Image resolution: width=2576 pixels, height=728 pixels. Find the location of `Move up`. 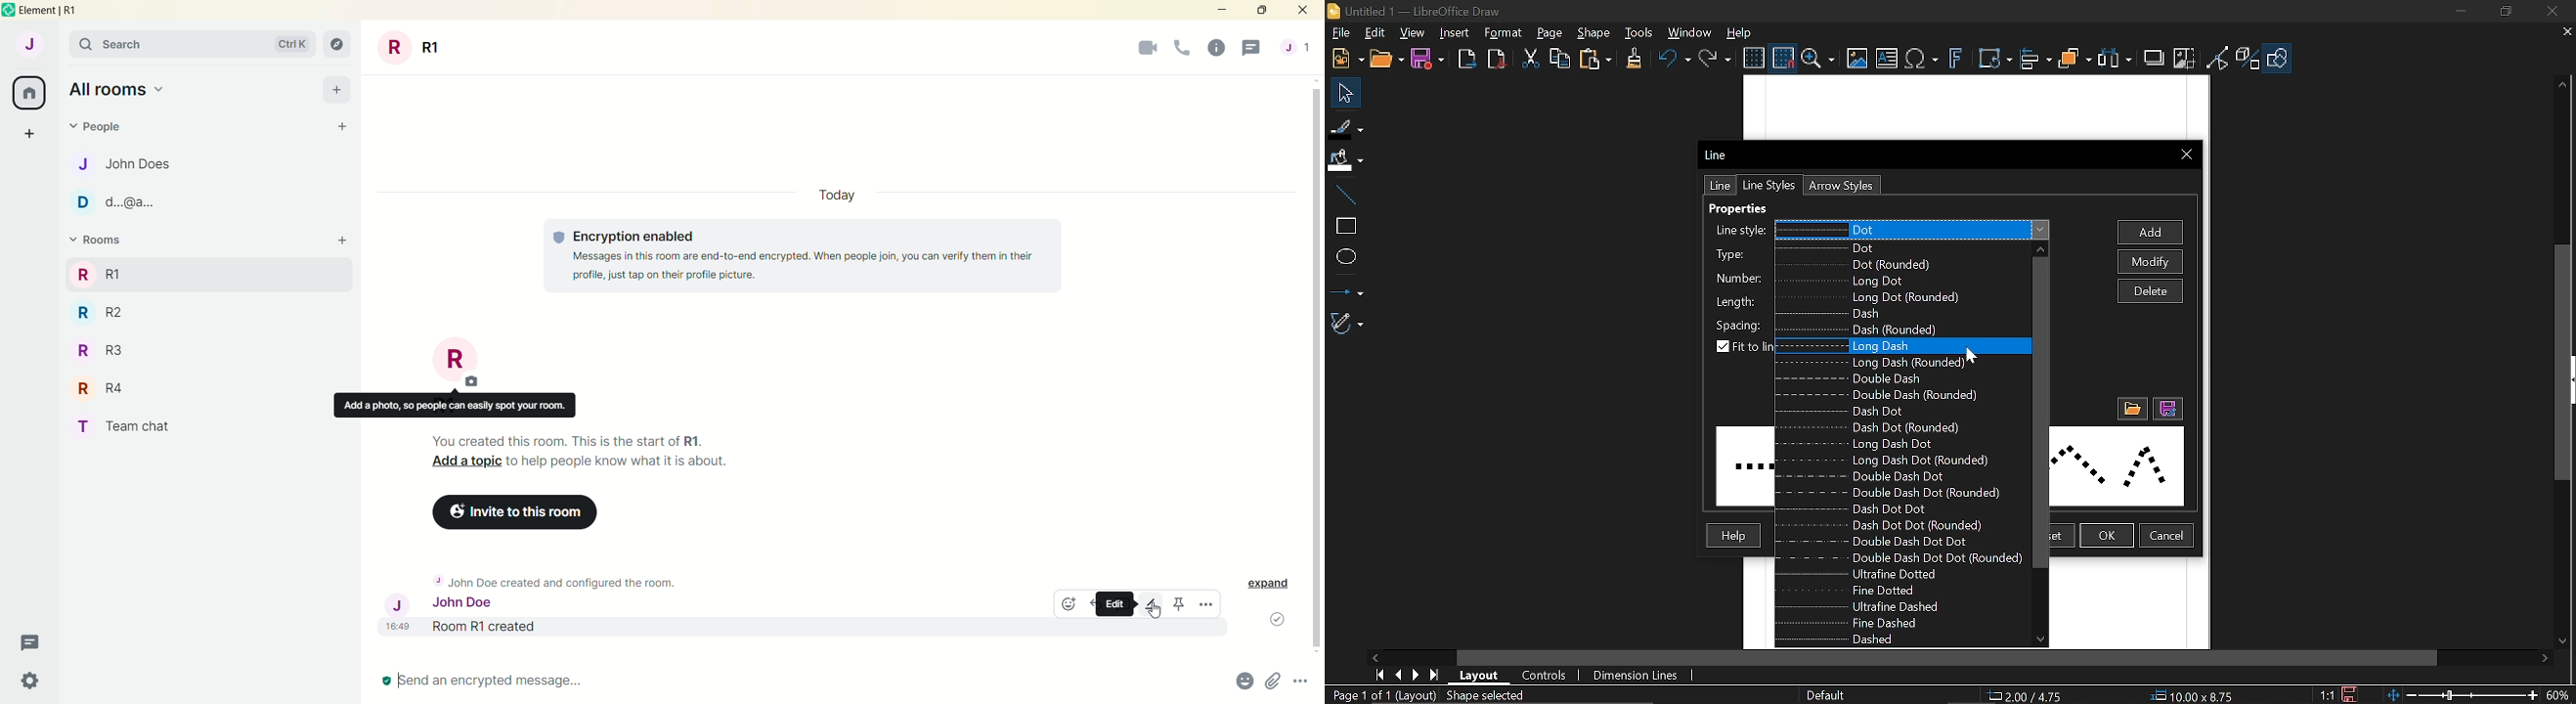

Move up is located at coordinates (2040, 248).